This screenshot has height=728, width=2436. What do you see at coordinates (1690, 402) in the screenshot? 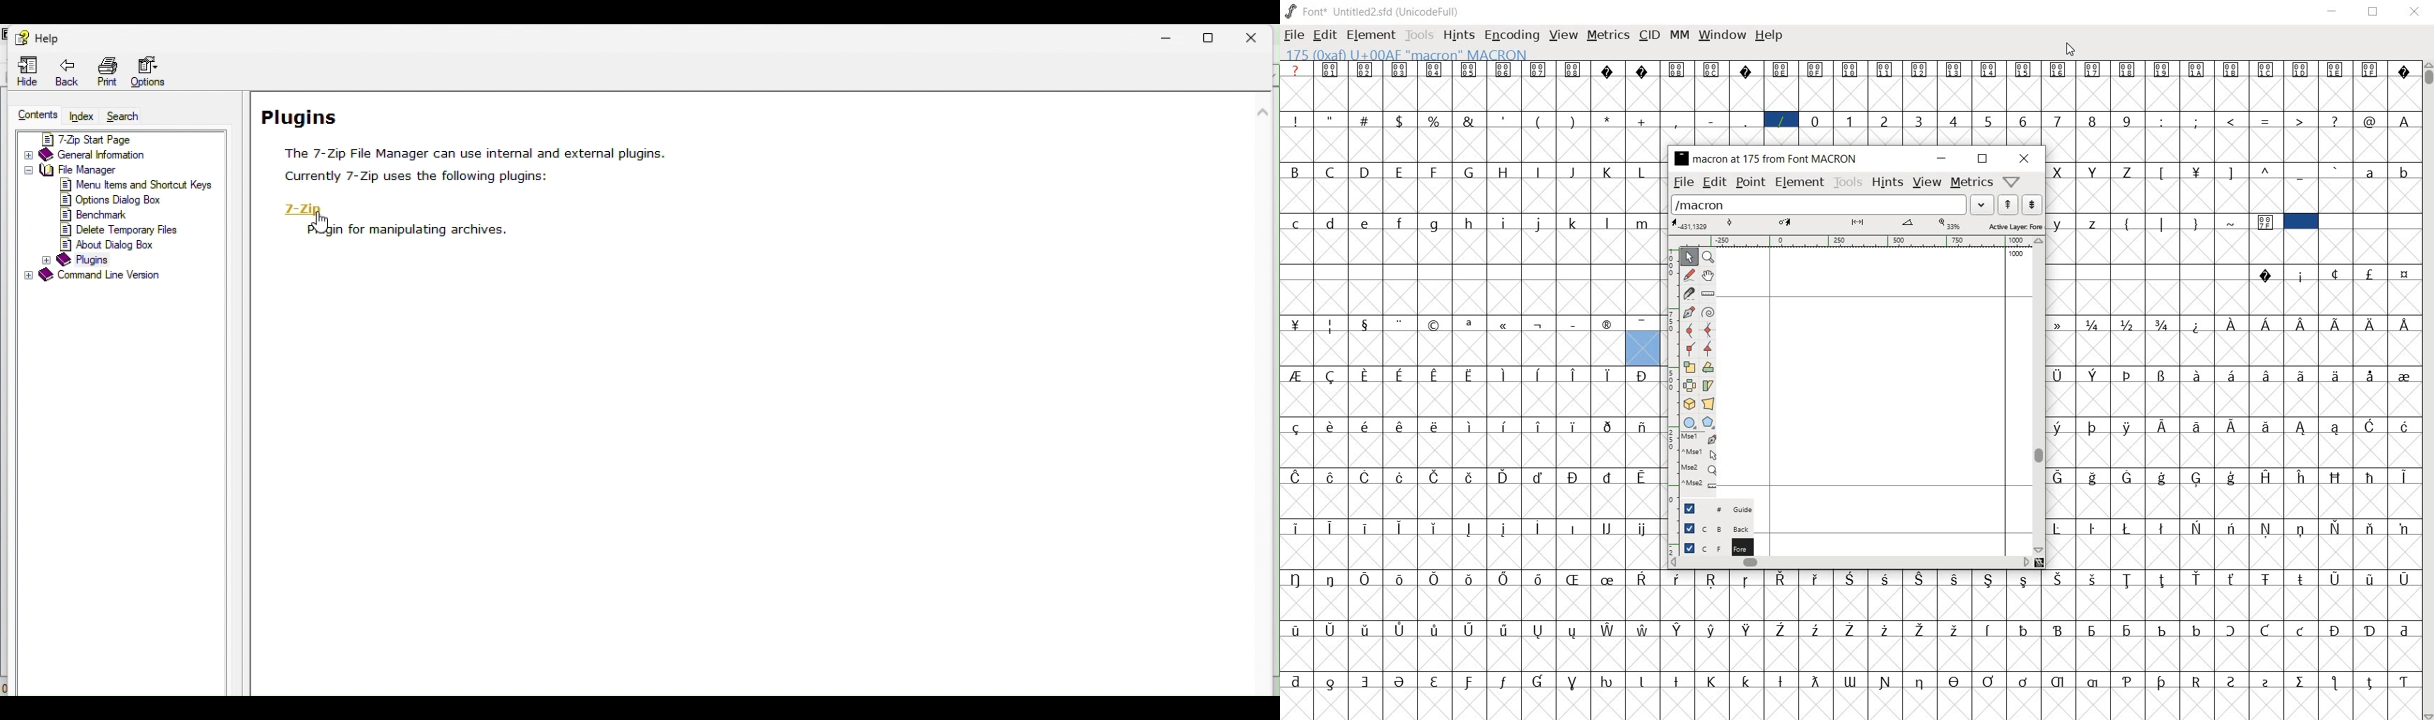
I see `3D rotate` at bounding box center [1690, 402].